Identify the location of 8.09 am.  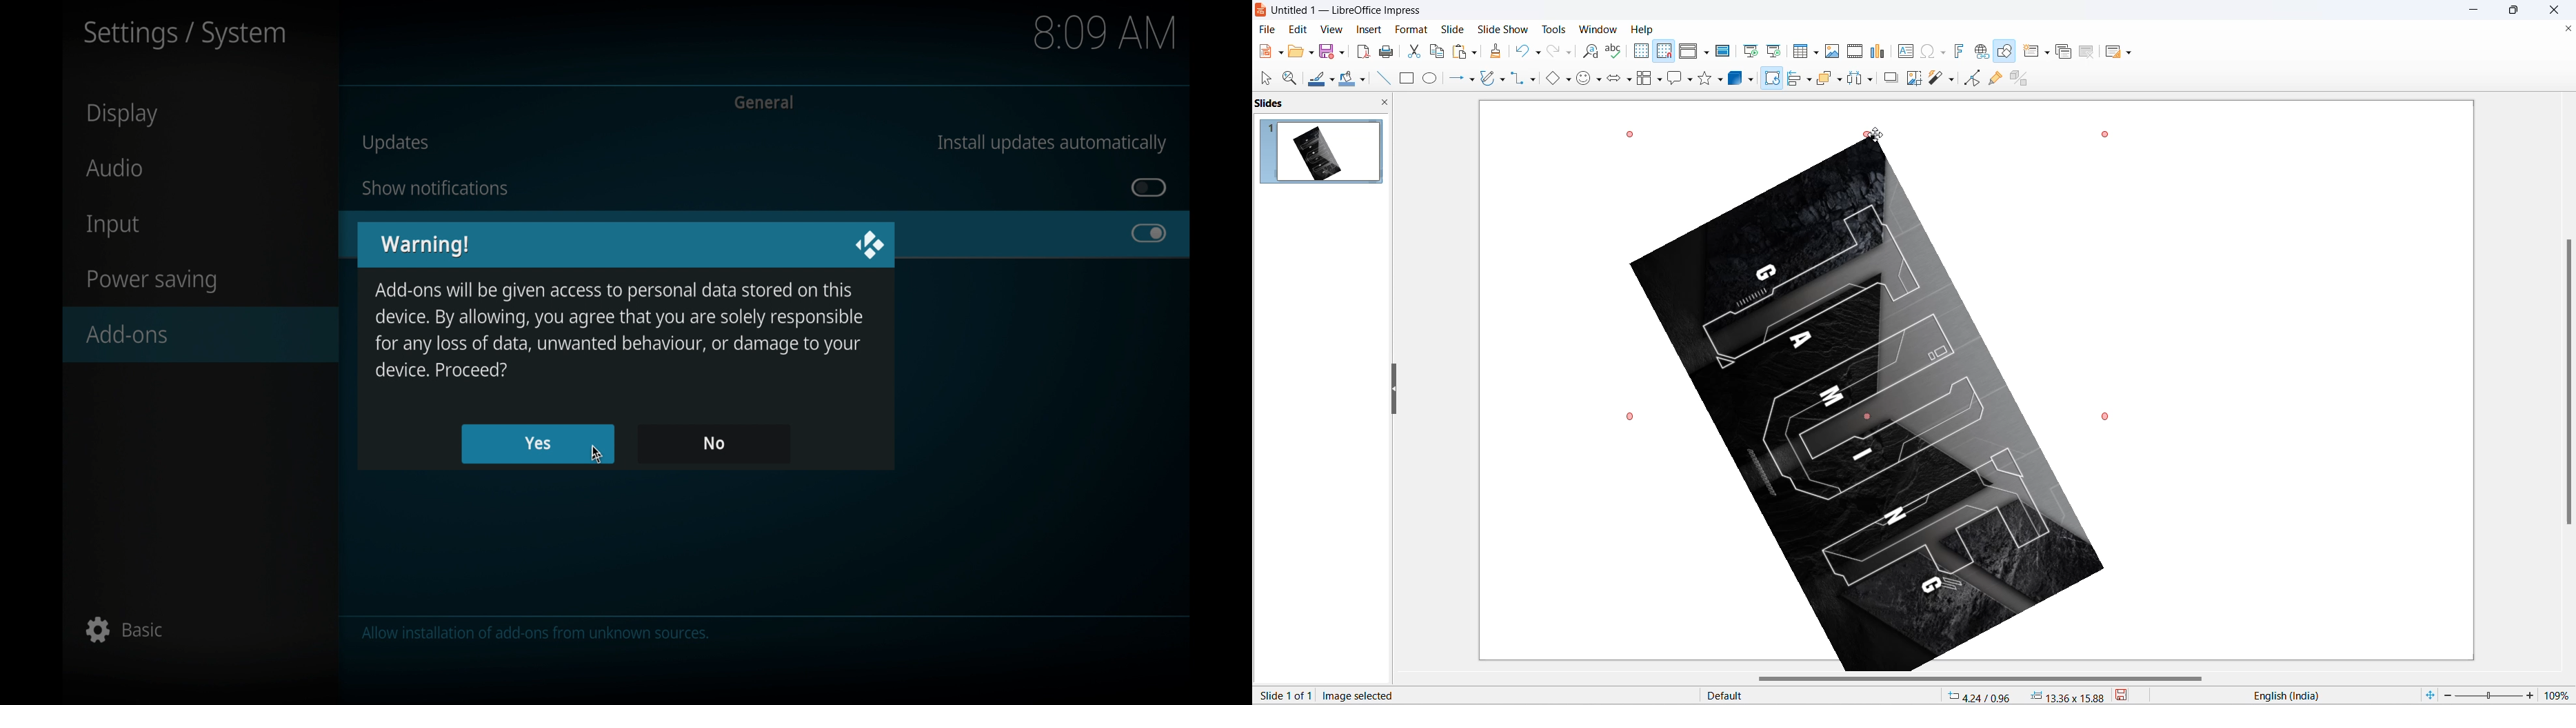
(1107, 32).